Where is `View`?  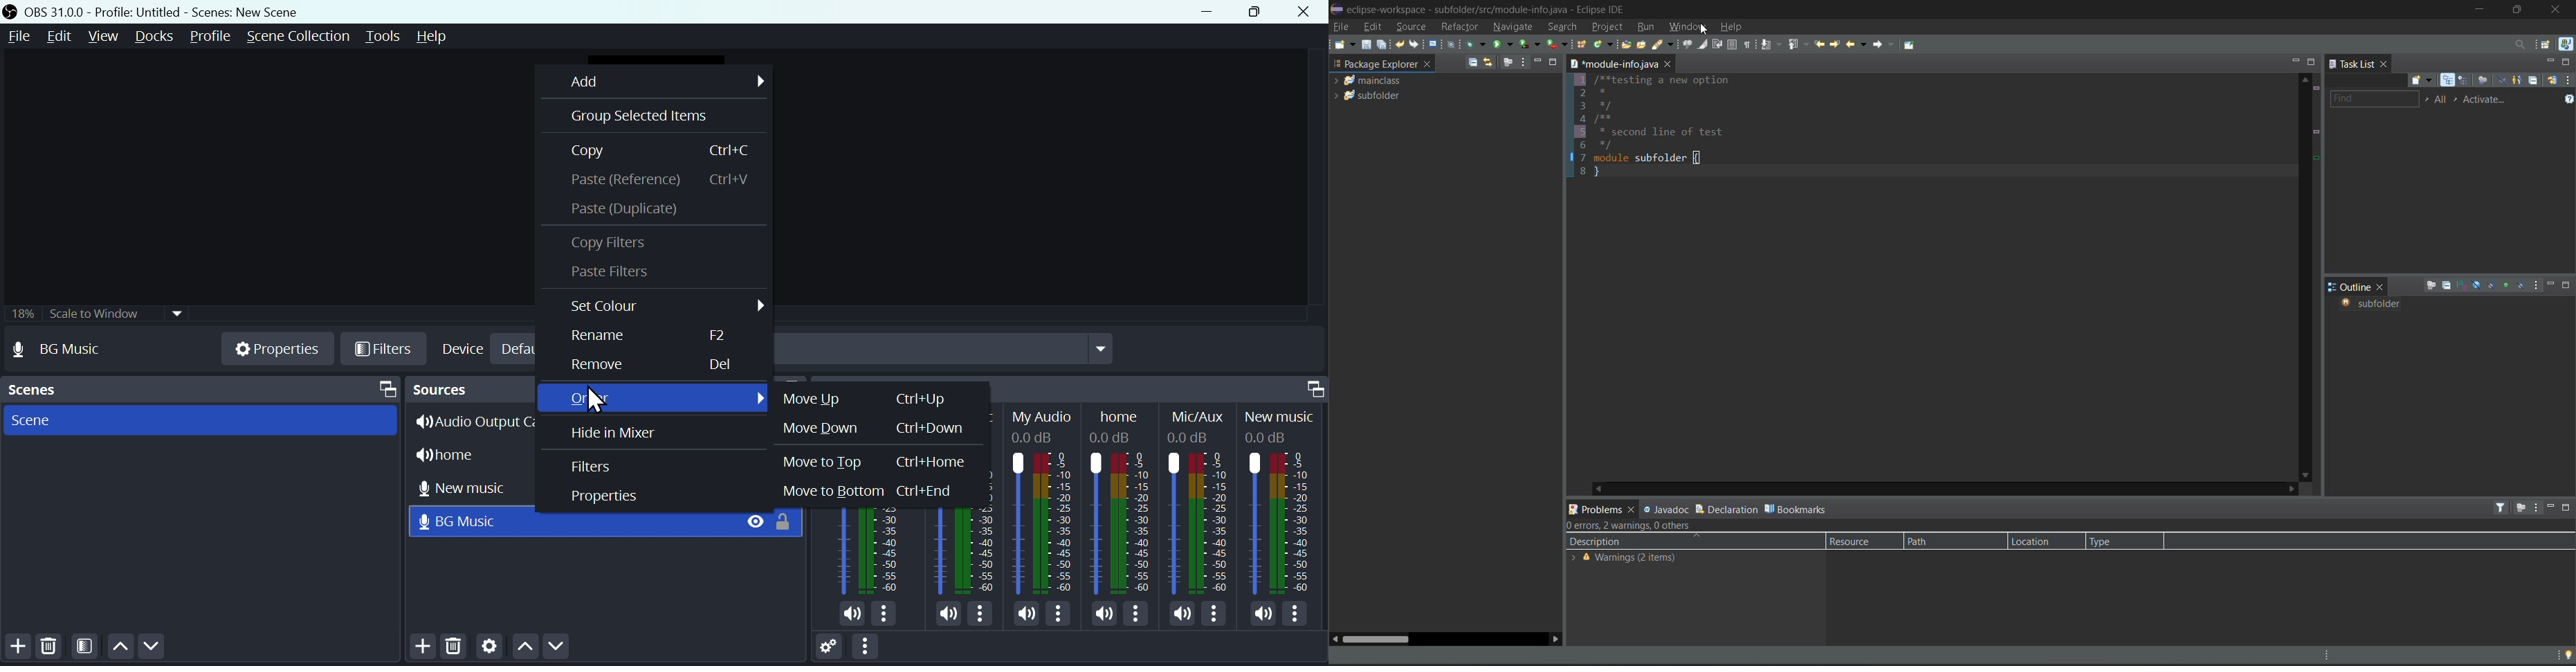
View is located at coordinates (745, 522).